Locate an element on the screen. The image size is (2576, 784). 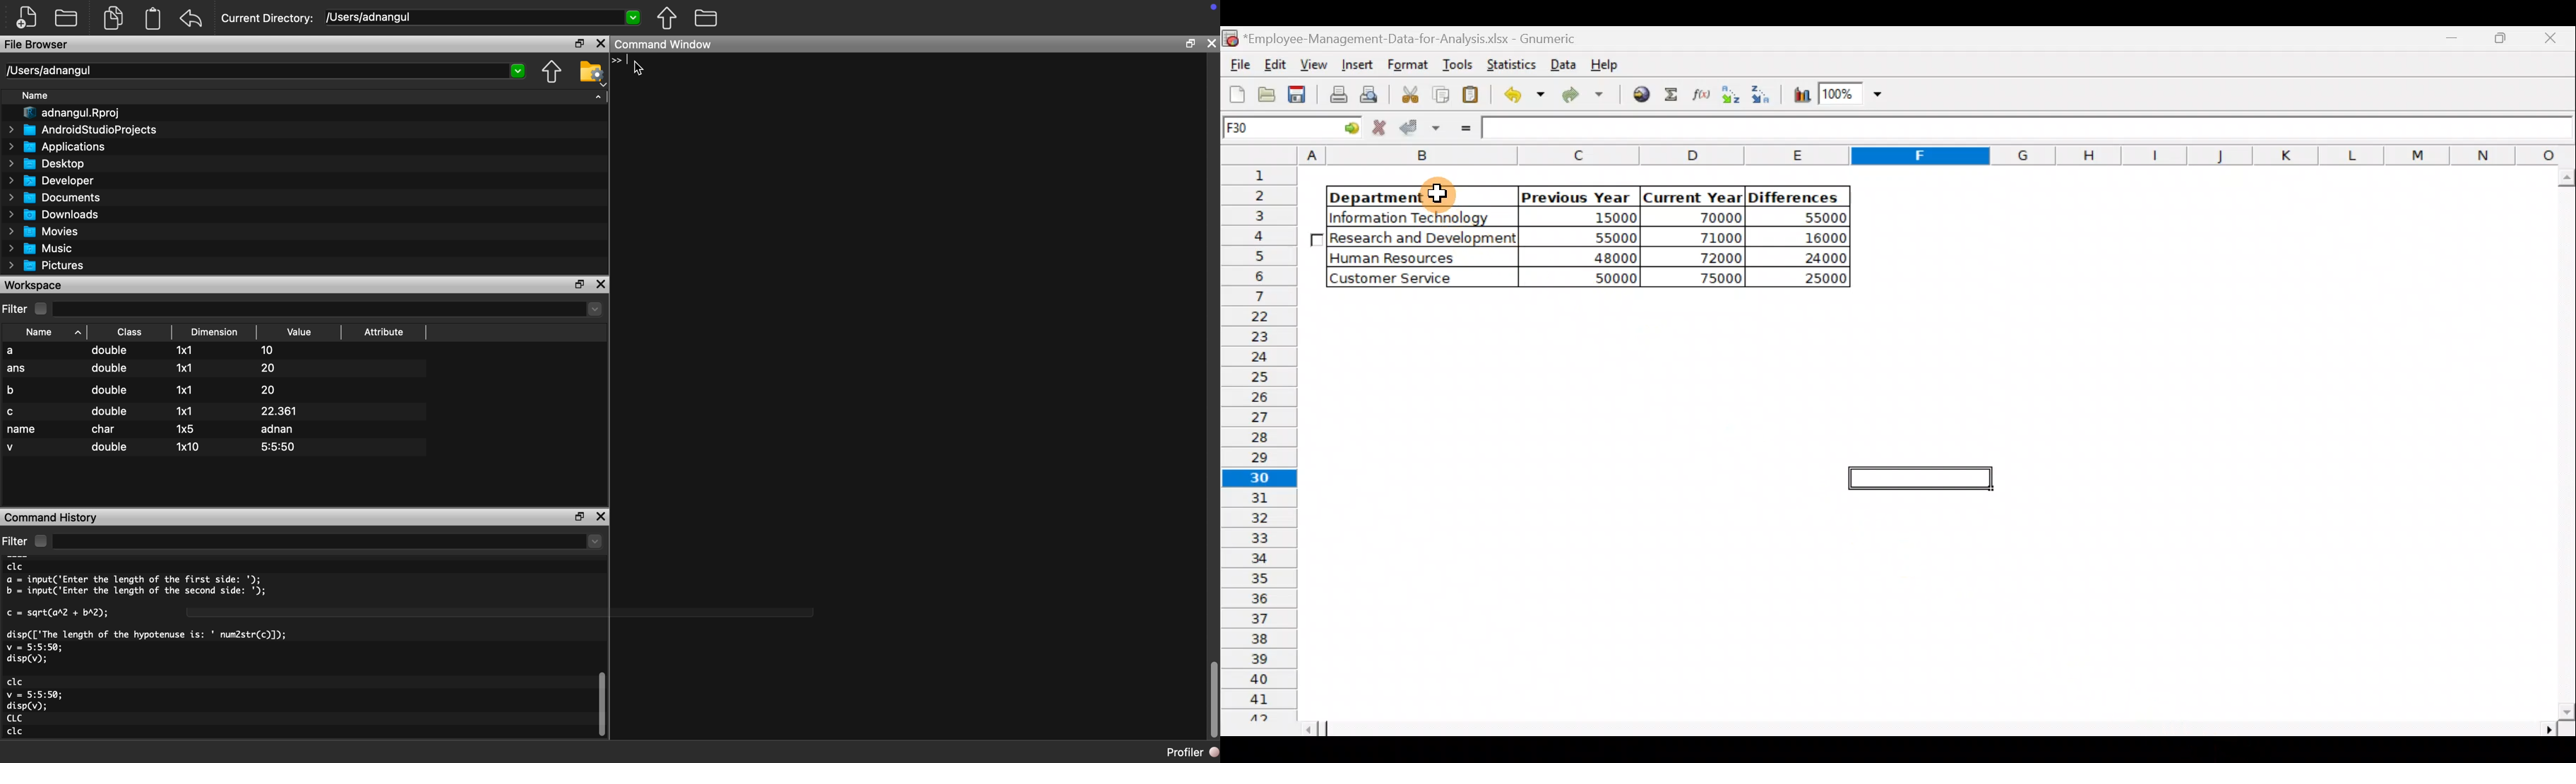
Rows is located at coordinates (1262, 443).